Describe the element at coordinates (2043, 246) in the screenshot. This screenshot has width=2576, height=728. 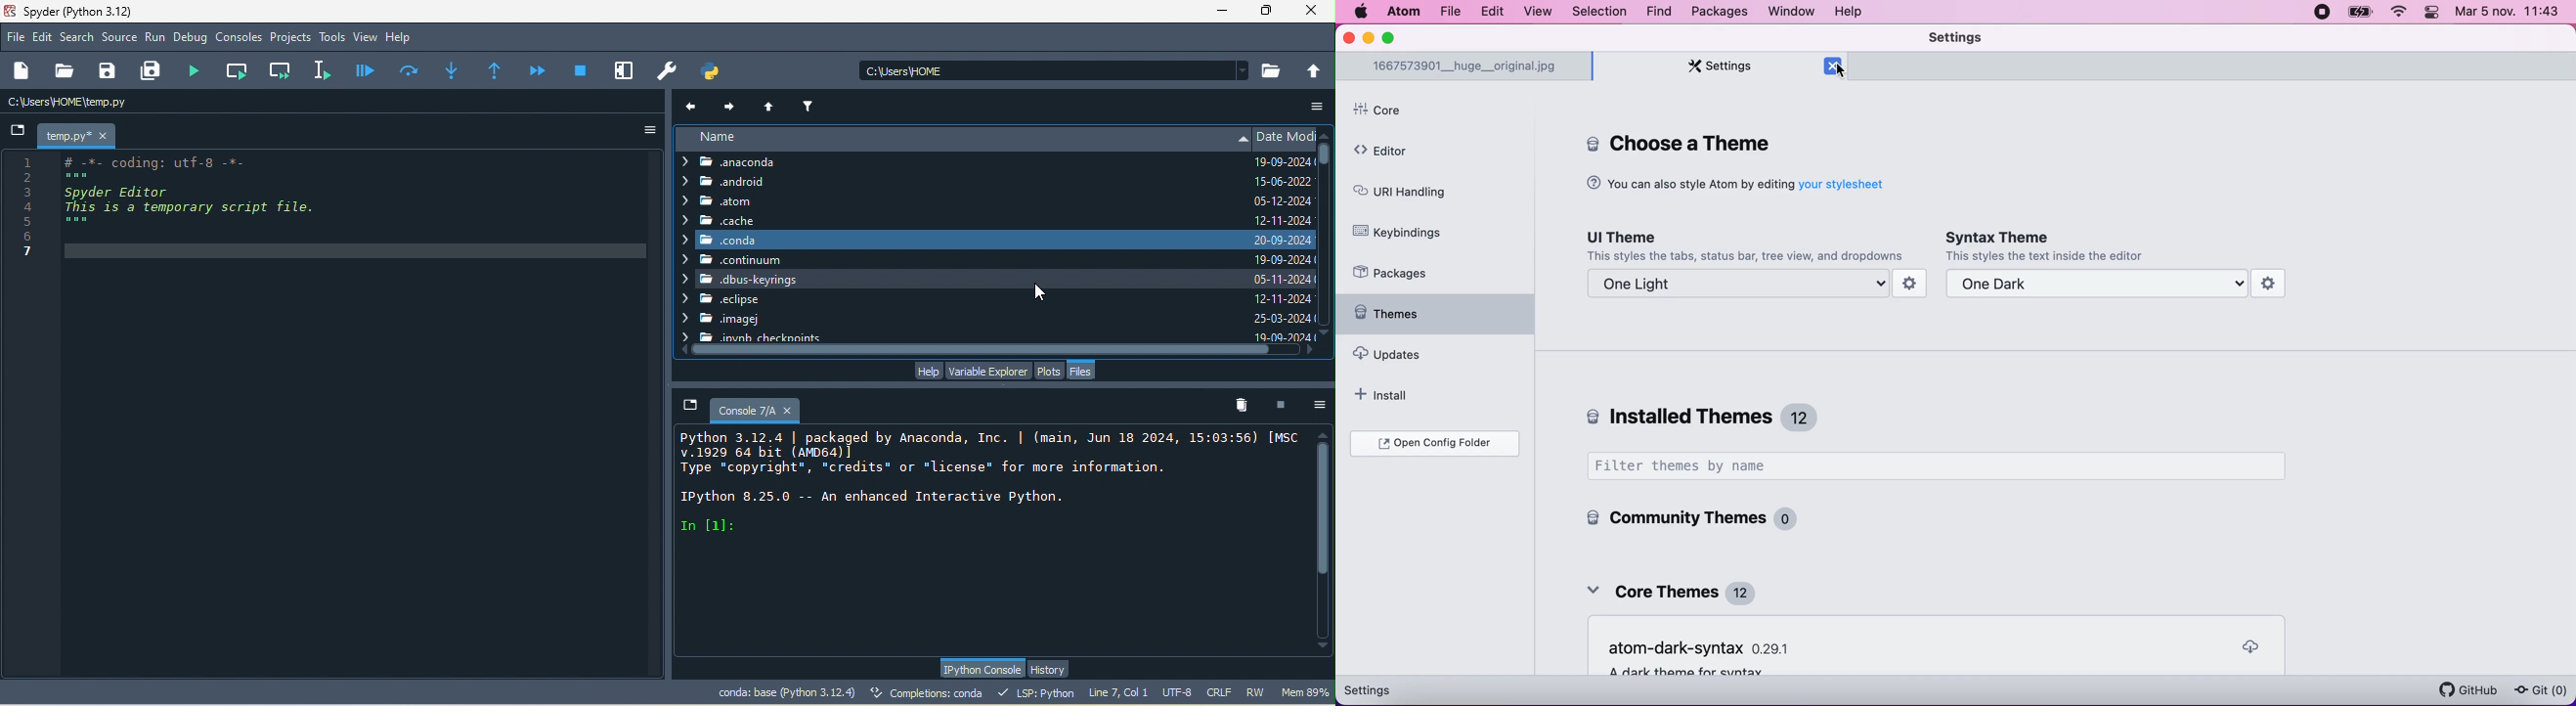
I see `Syntax Theme | This styles the text inside the editor` at that location.